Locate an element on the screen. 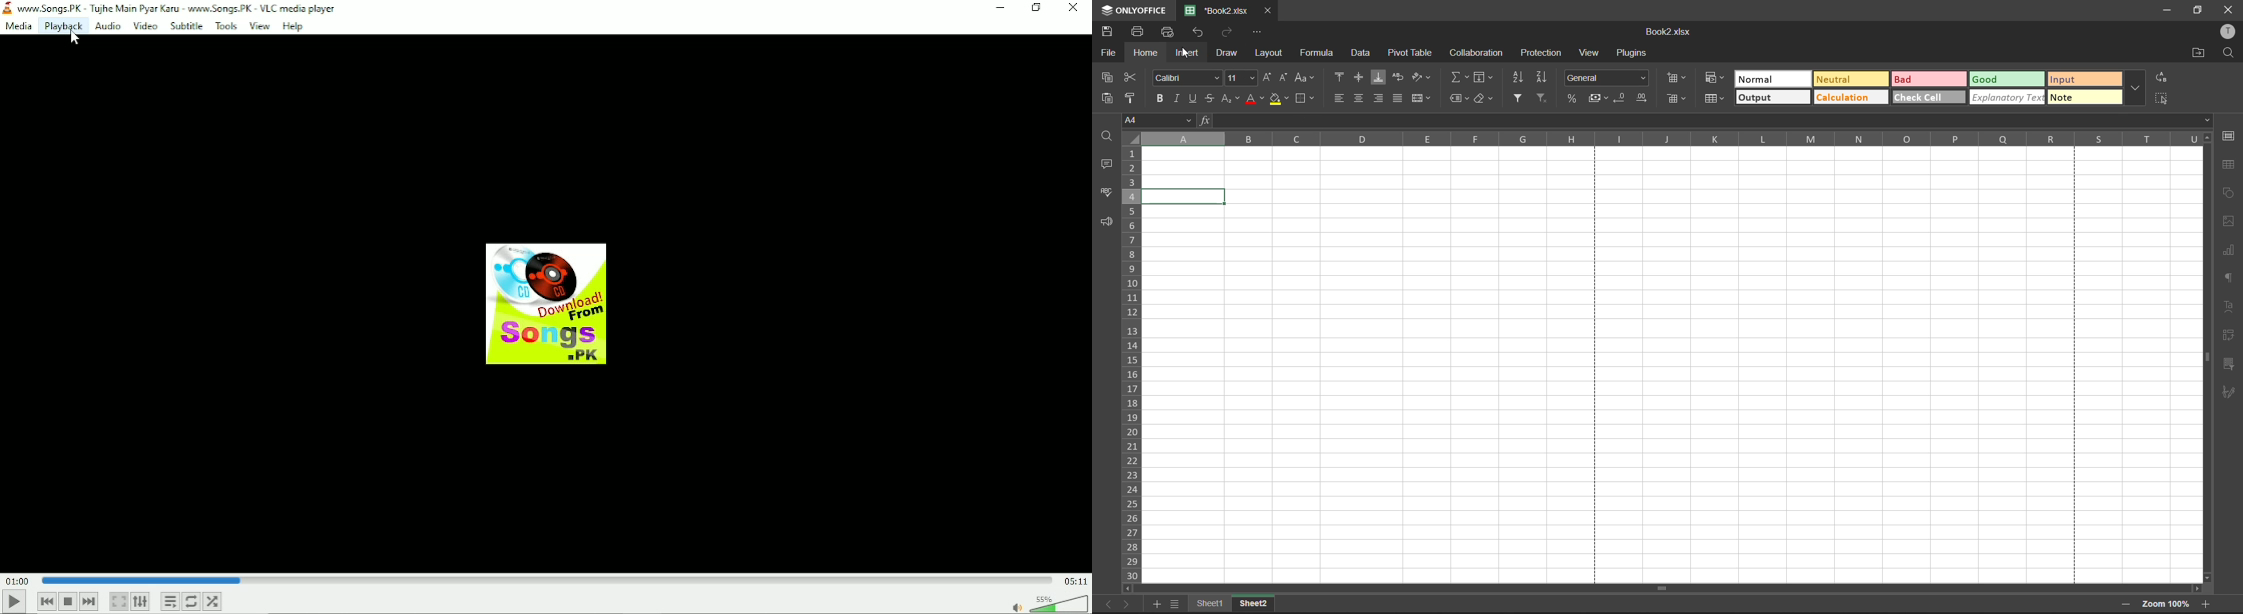  check cell is located at coordinates (1927, 97).